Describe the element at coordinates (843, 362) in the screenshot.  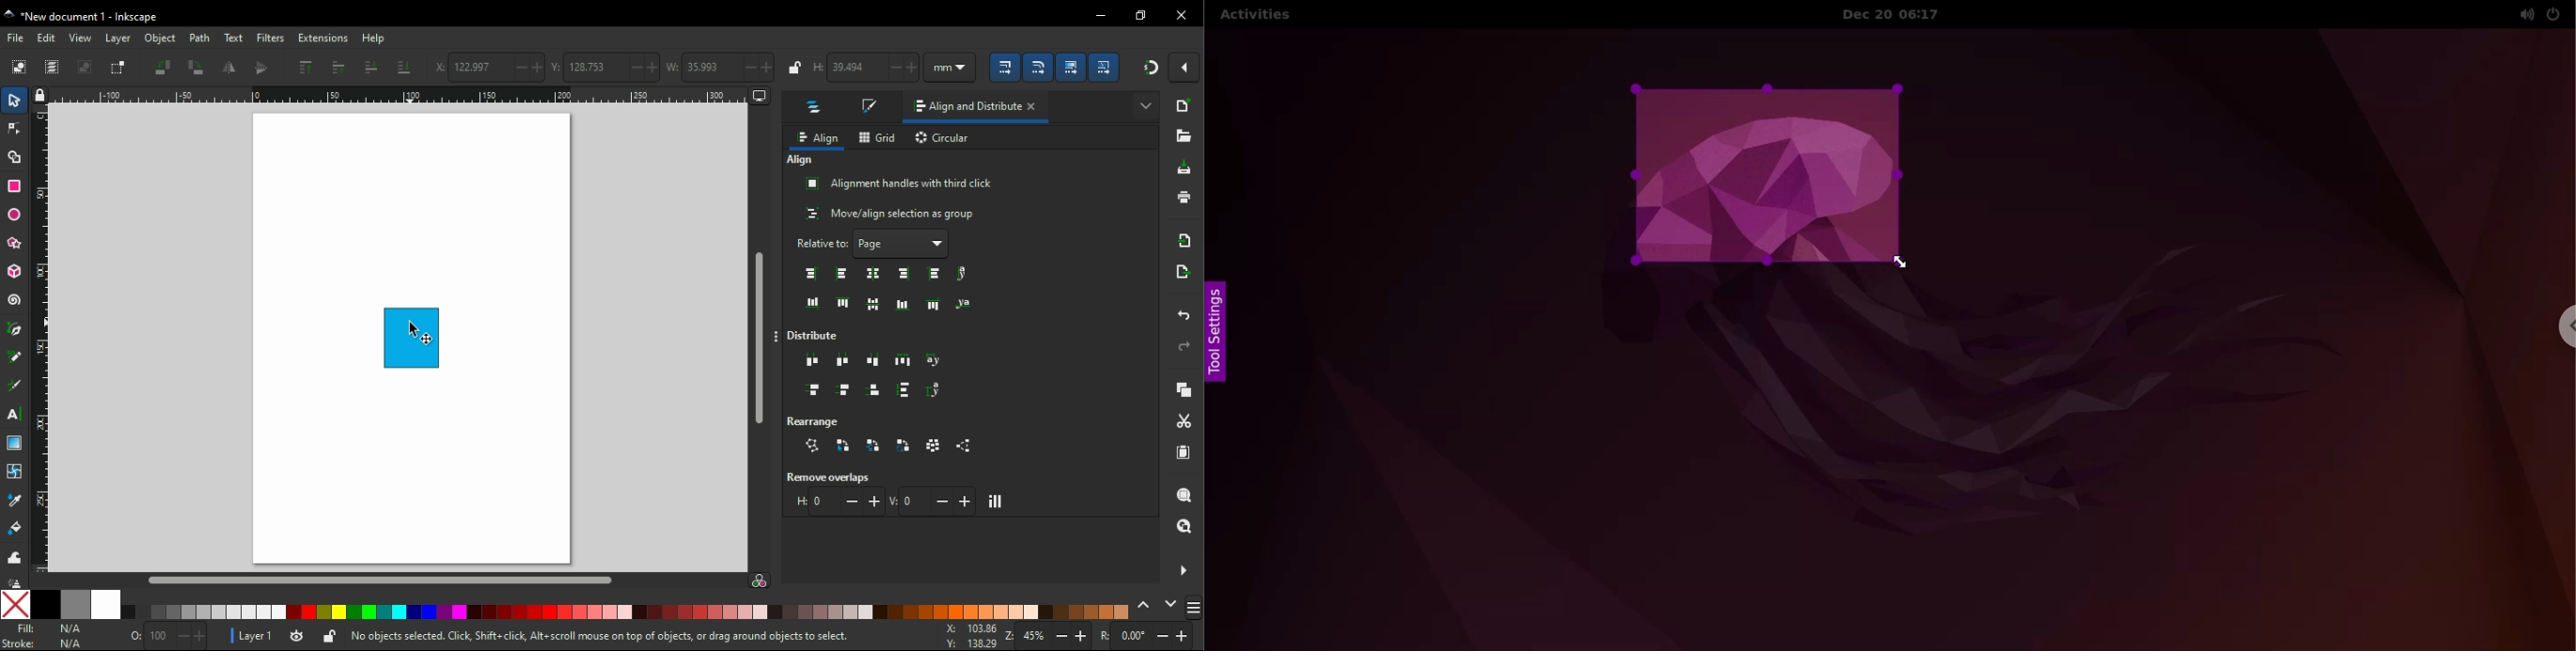
I see `distribute horizontally with even spacing between centers` at that location.